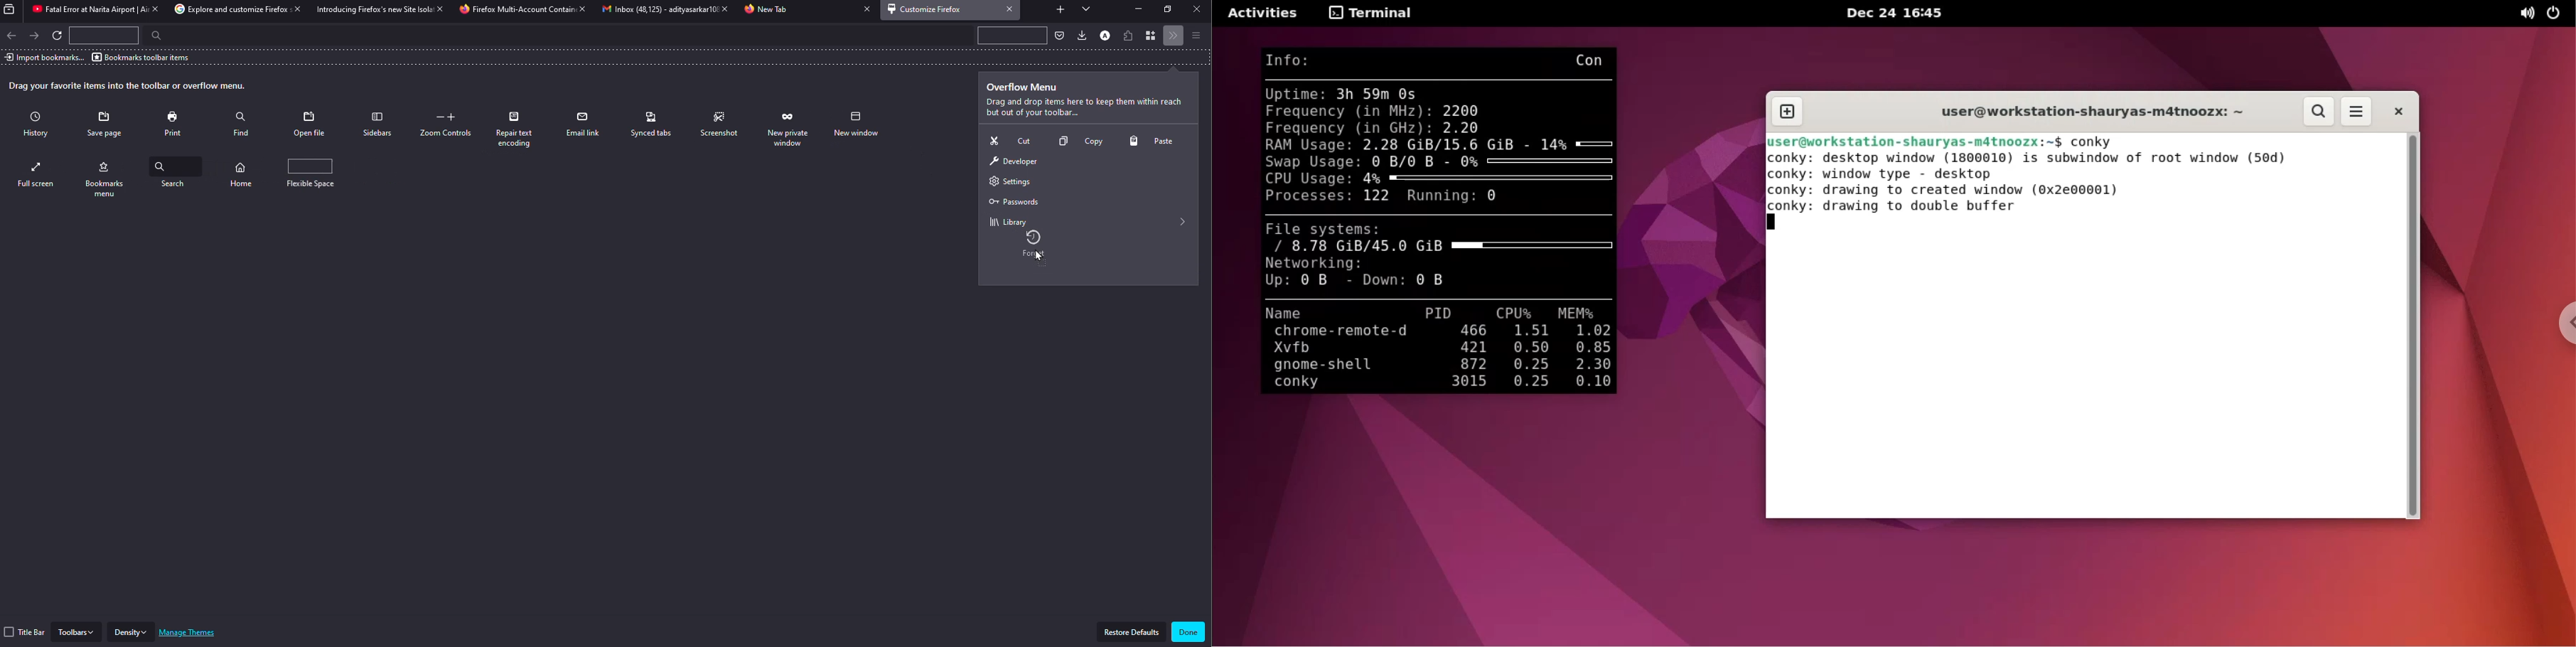 The height and width of the screenshot is (672, 2576). What do you see at coordinates (294, 9) in the screenshot?
I see `close` at bounding box center [294, 9].